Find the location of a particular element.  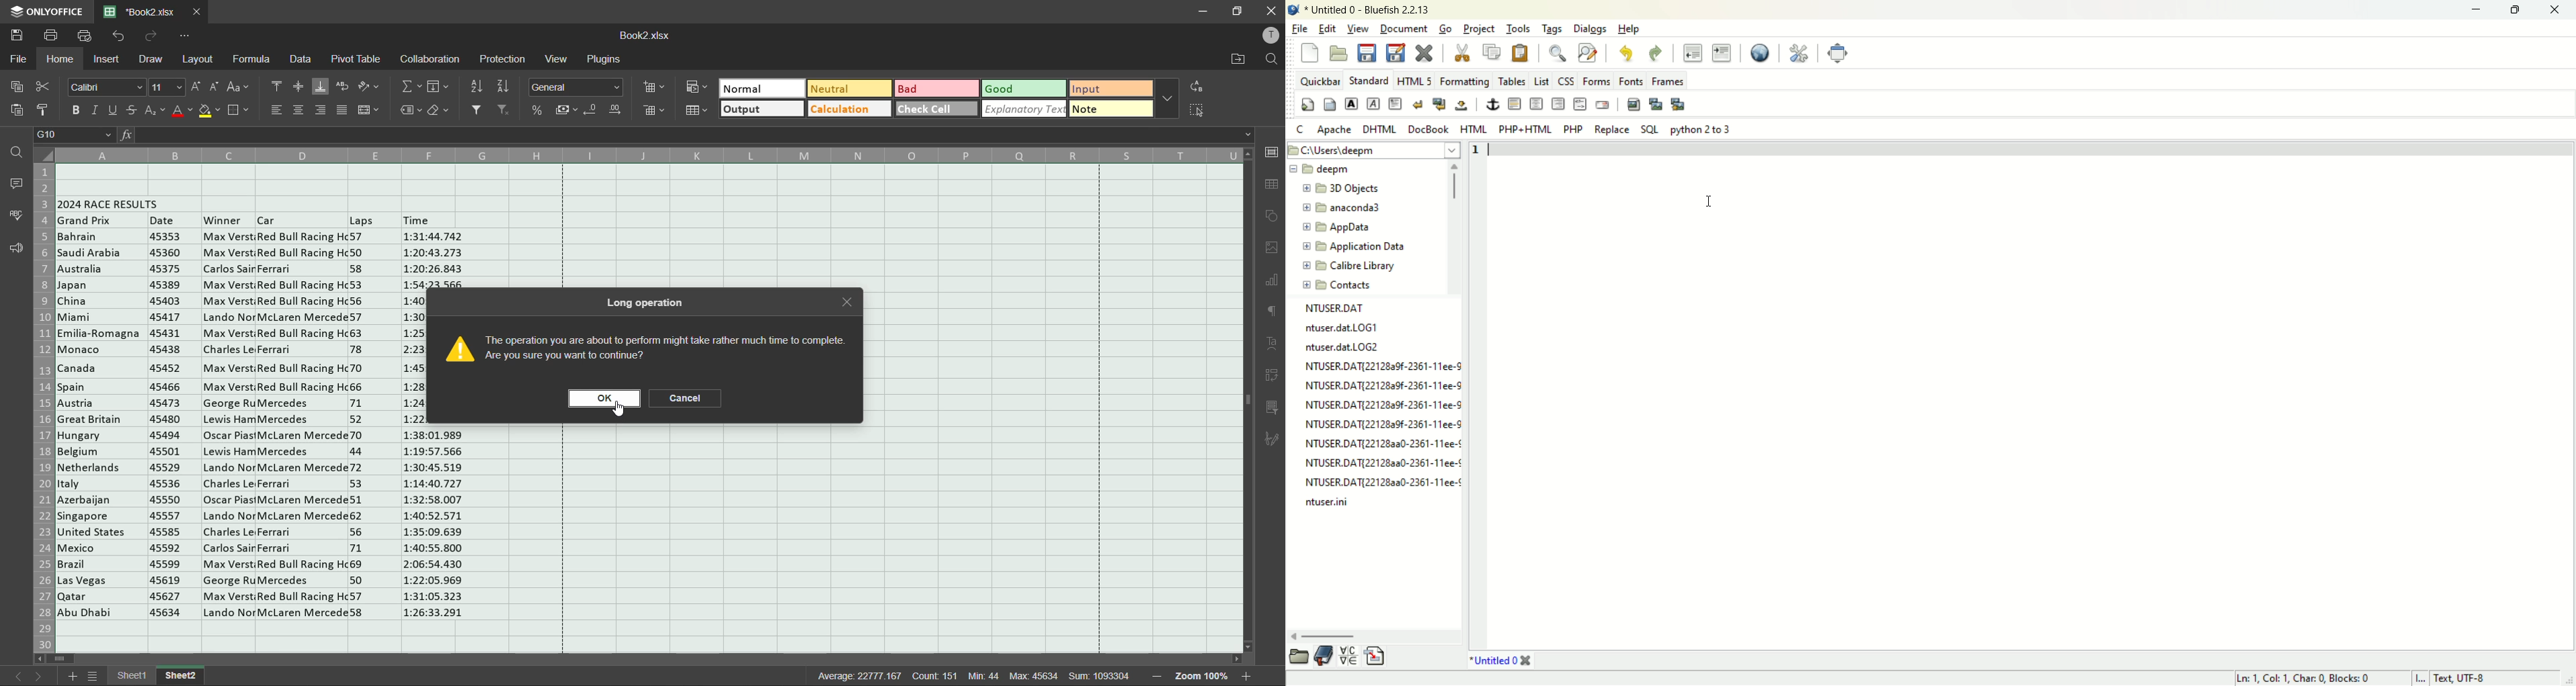

input is located at coordinates (1109, 90).